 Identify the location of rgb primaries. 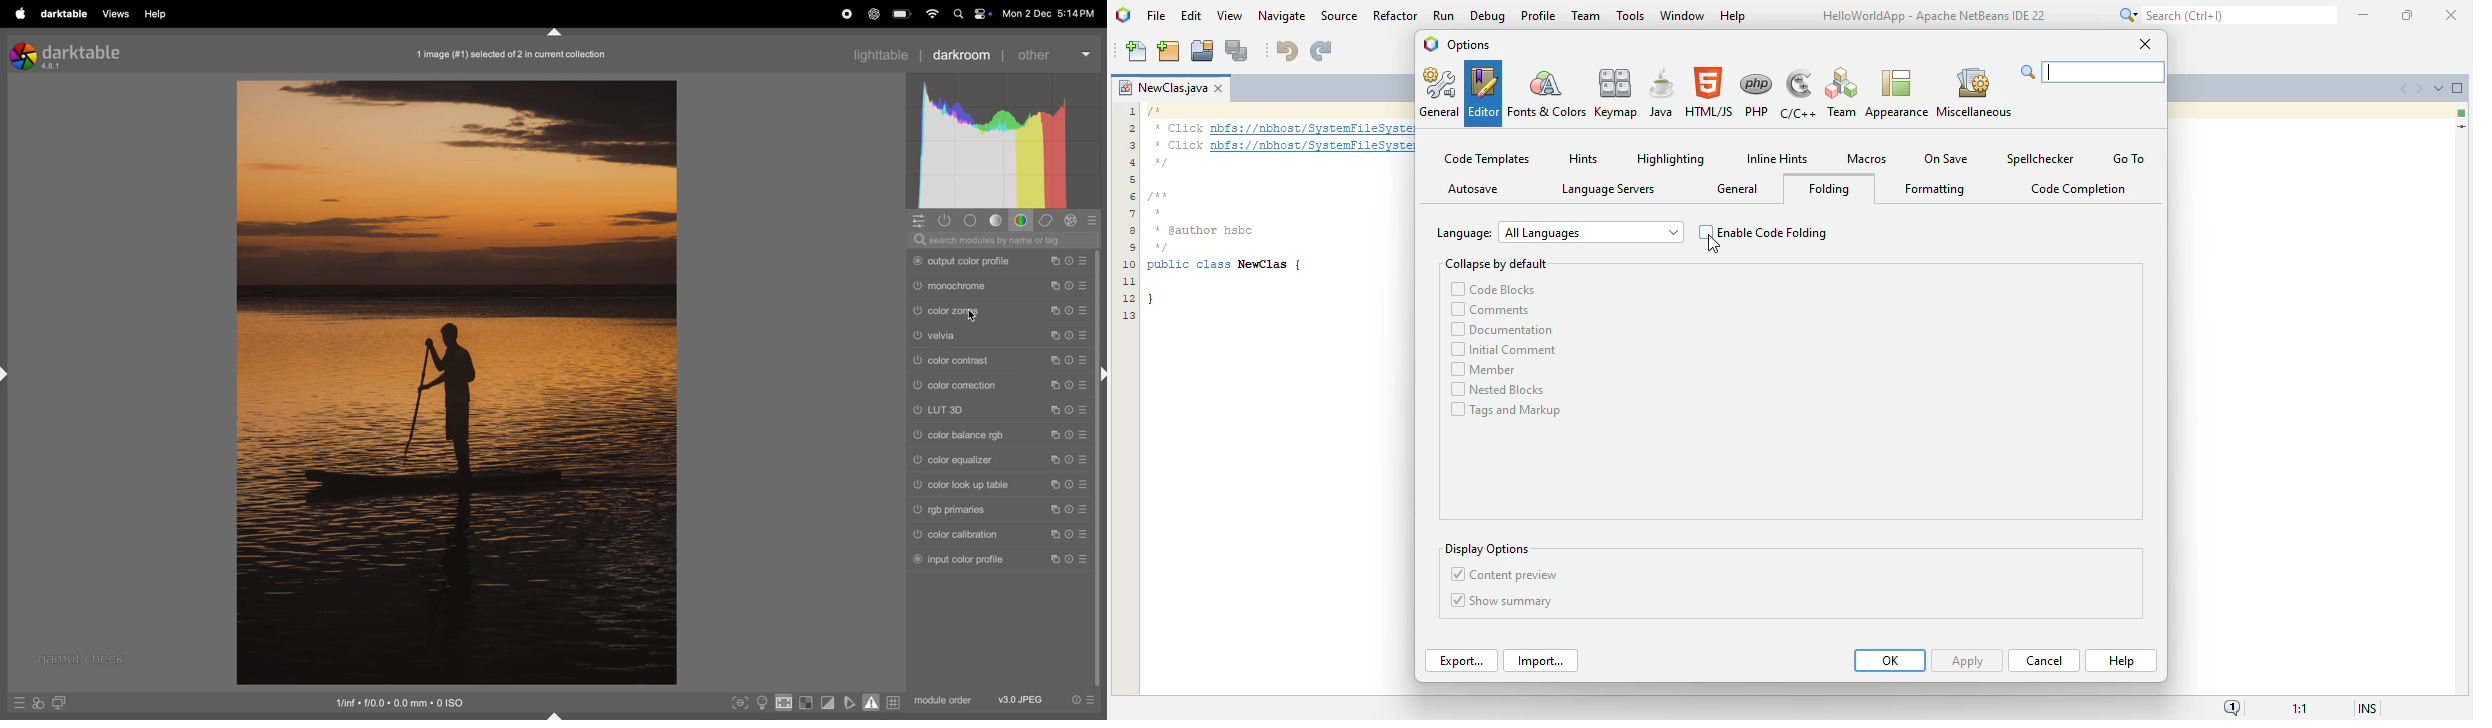
(974, 510).